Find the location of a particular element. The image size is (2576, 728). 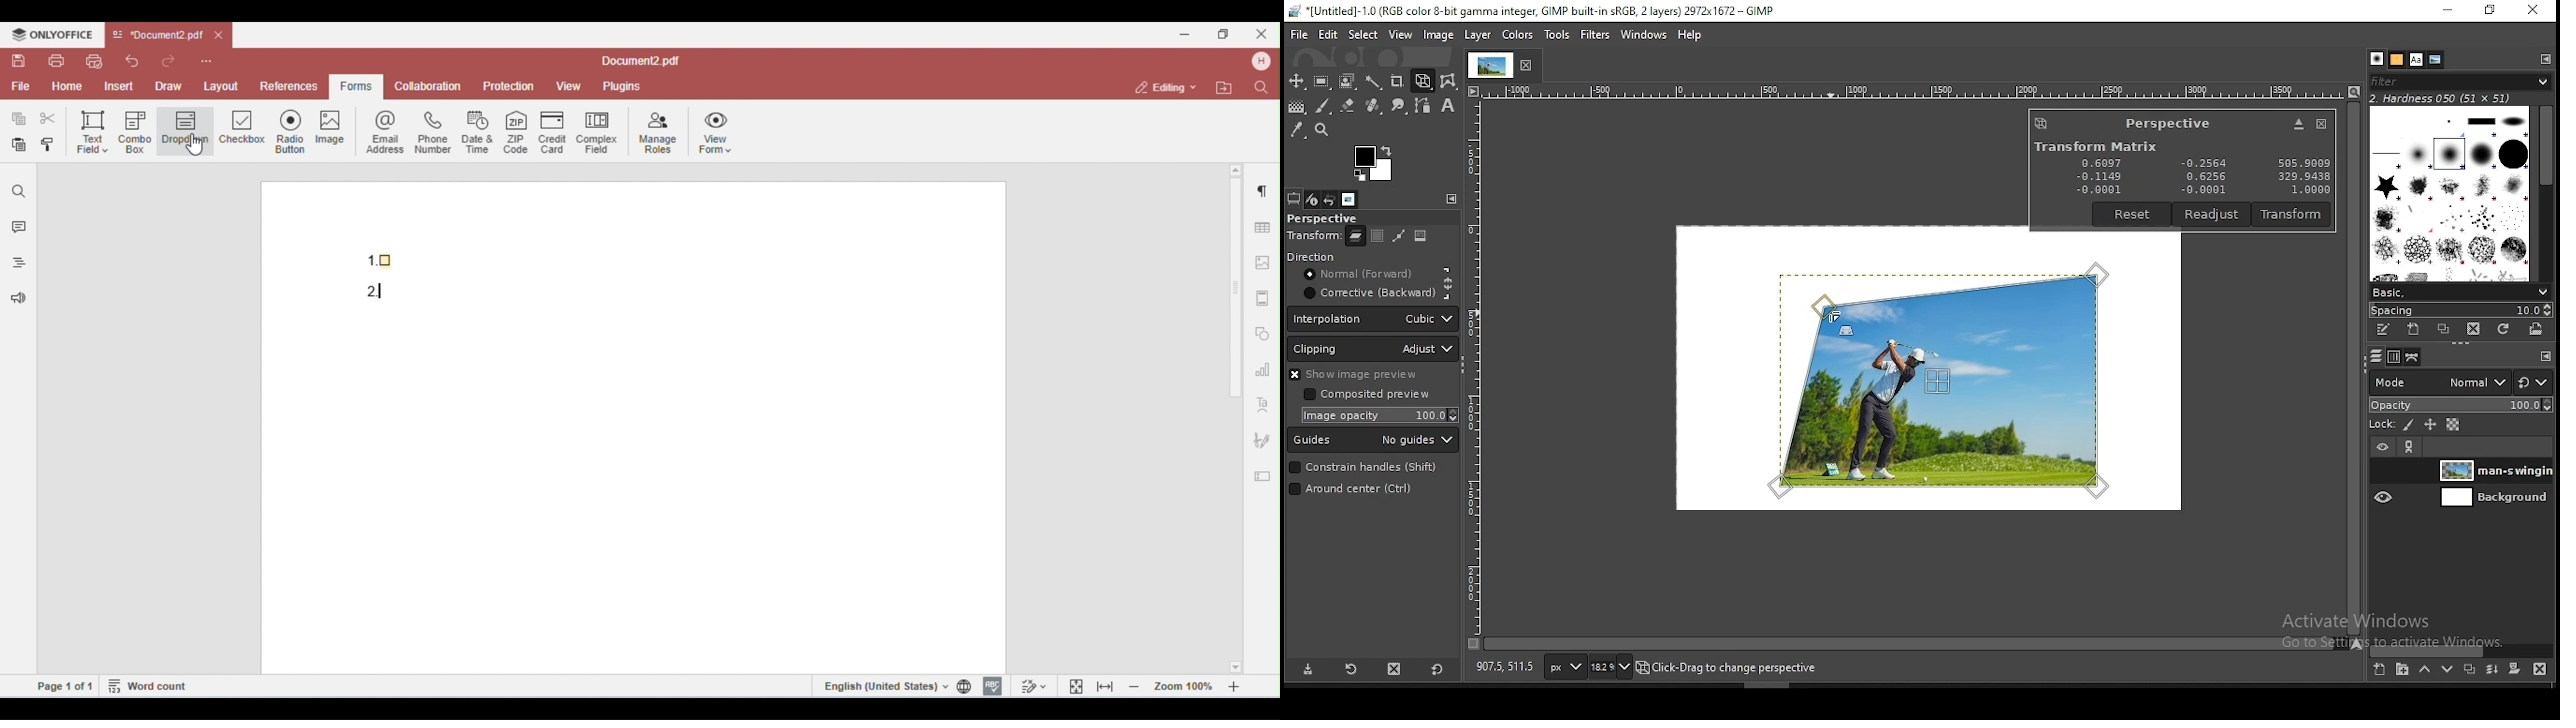

move layer is located at coordinates (1377, 236).